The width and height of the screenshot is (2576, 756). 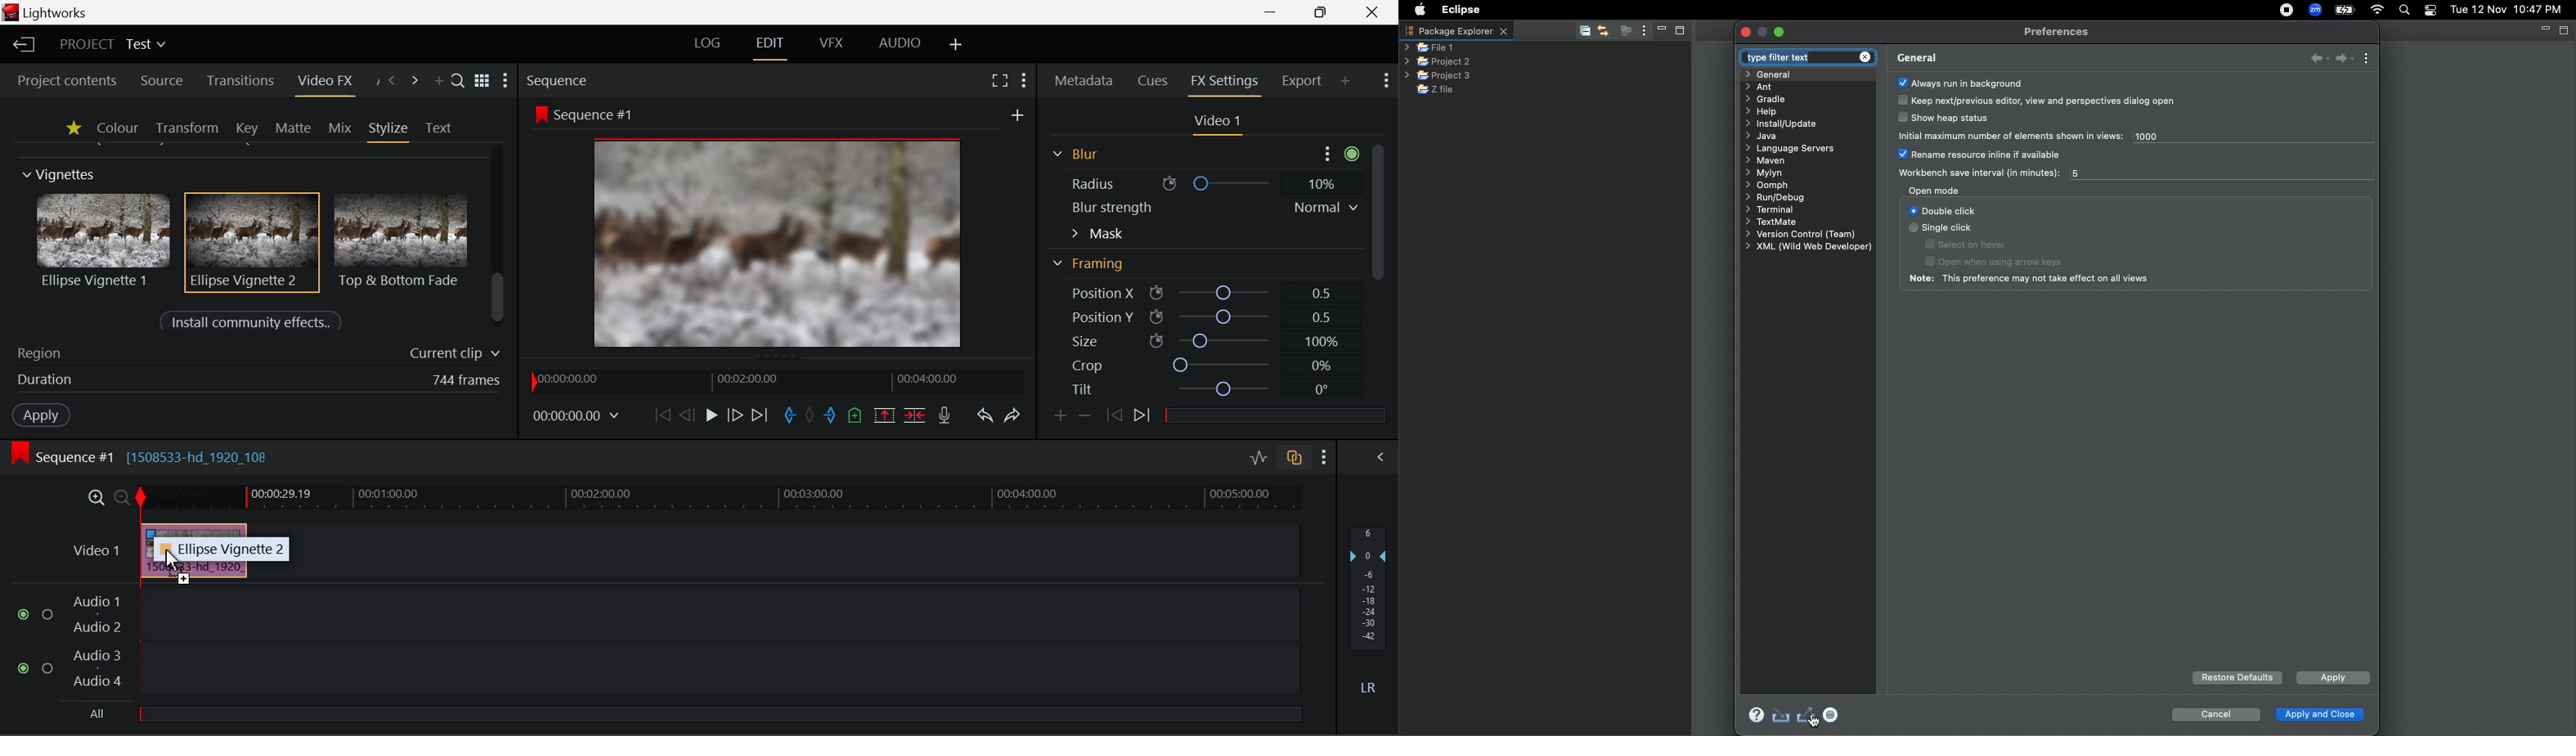 What do you see at coordinates (2331, 680) in the screenshot?
I see `Apply` at bounding box center [2331, 680].